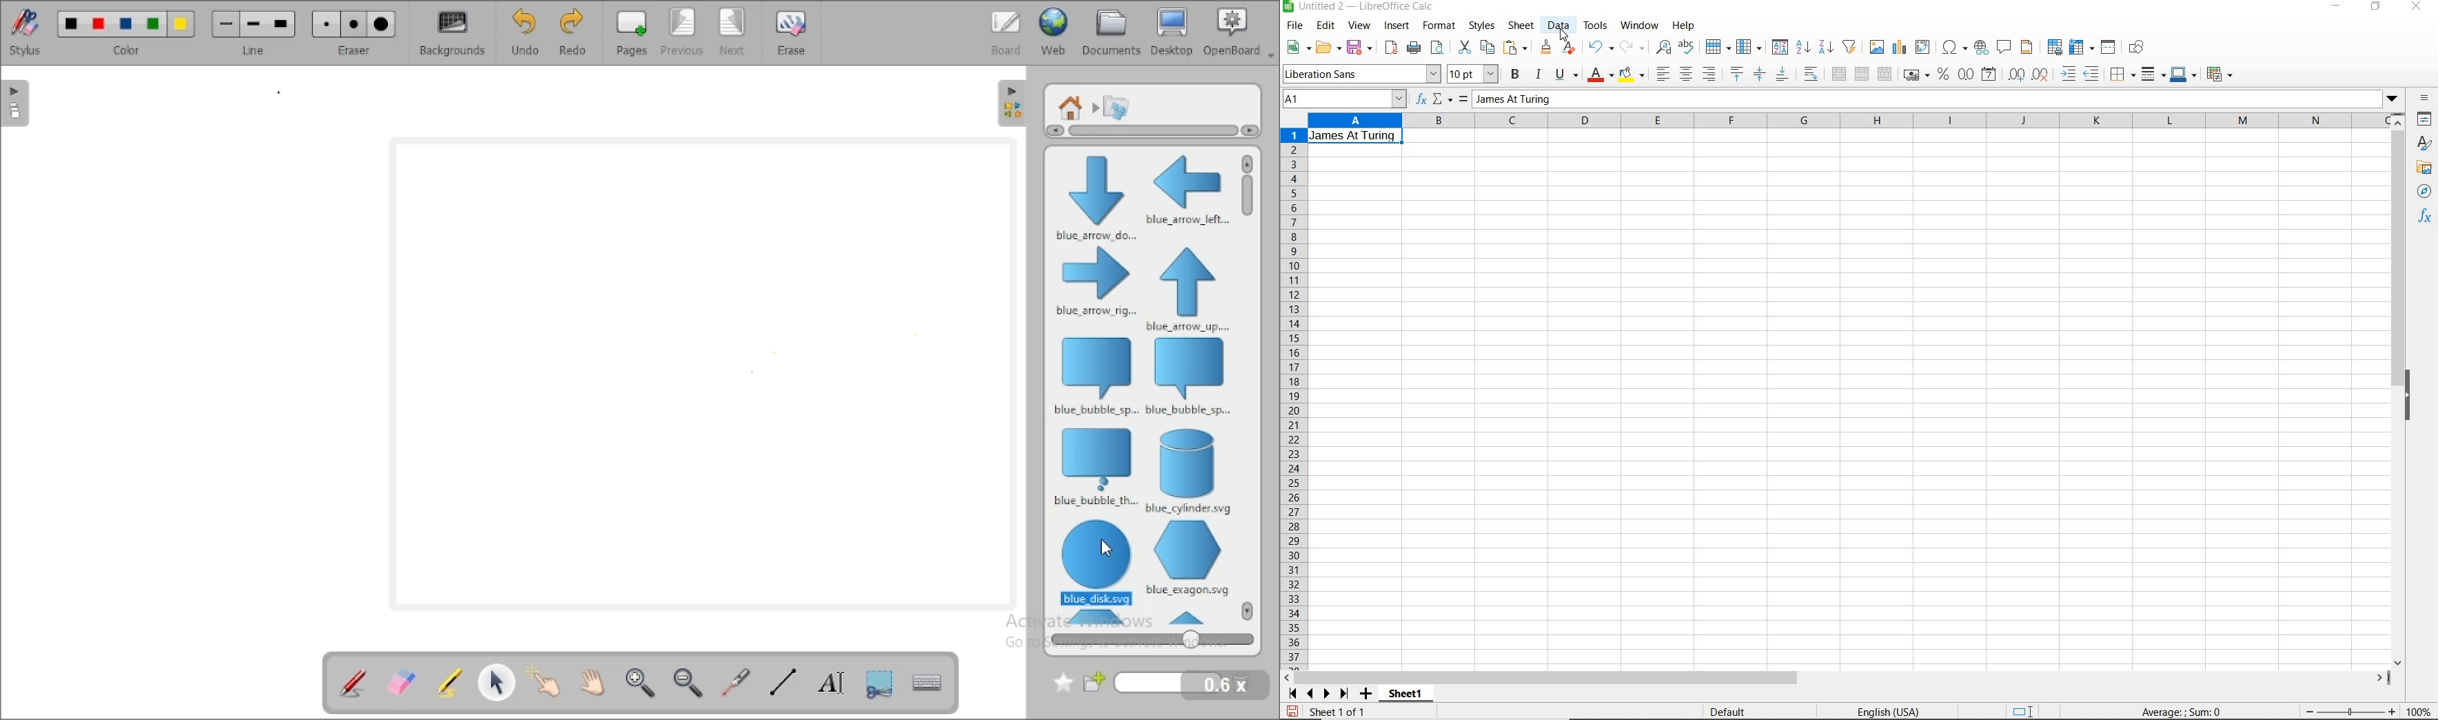 The image size is (2464, 728). Describe the element at coordinates (1414, 48) in the screenshot. I see `print` at that location.